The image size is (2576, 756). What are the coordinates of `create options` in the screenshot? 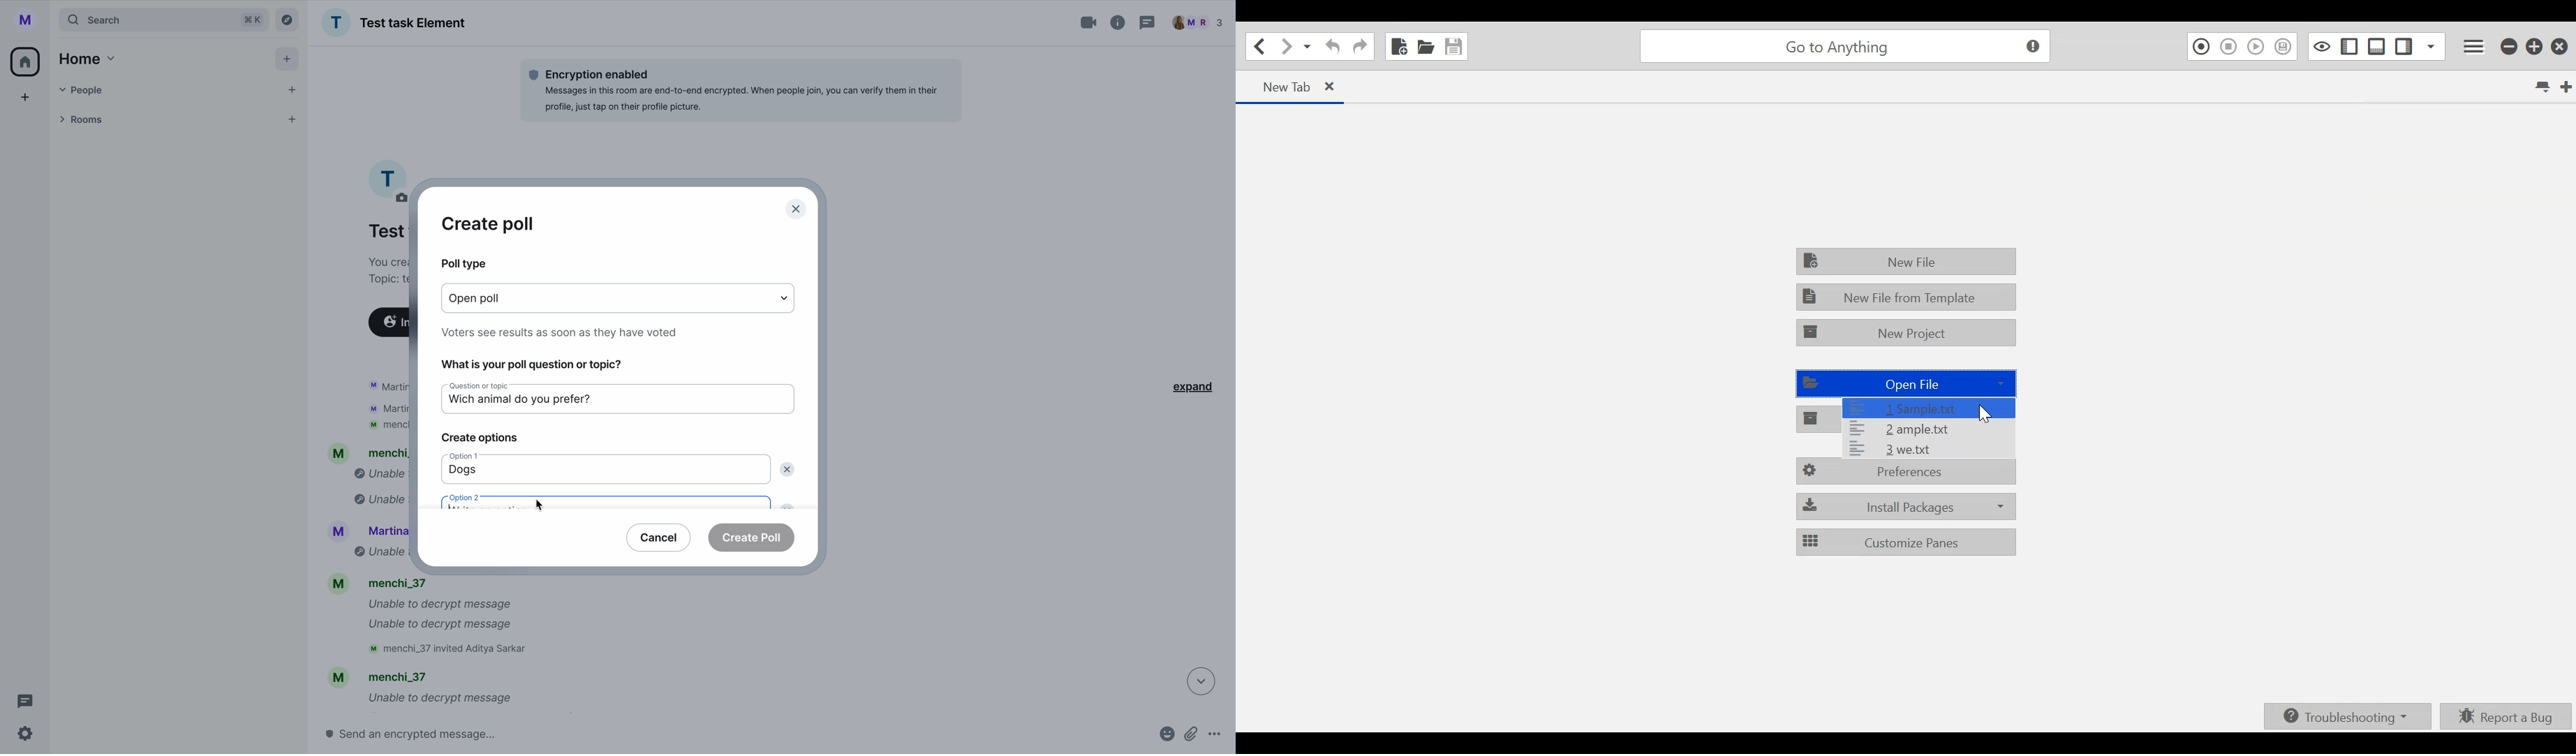 It's located at (479, 438).